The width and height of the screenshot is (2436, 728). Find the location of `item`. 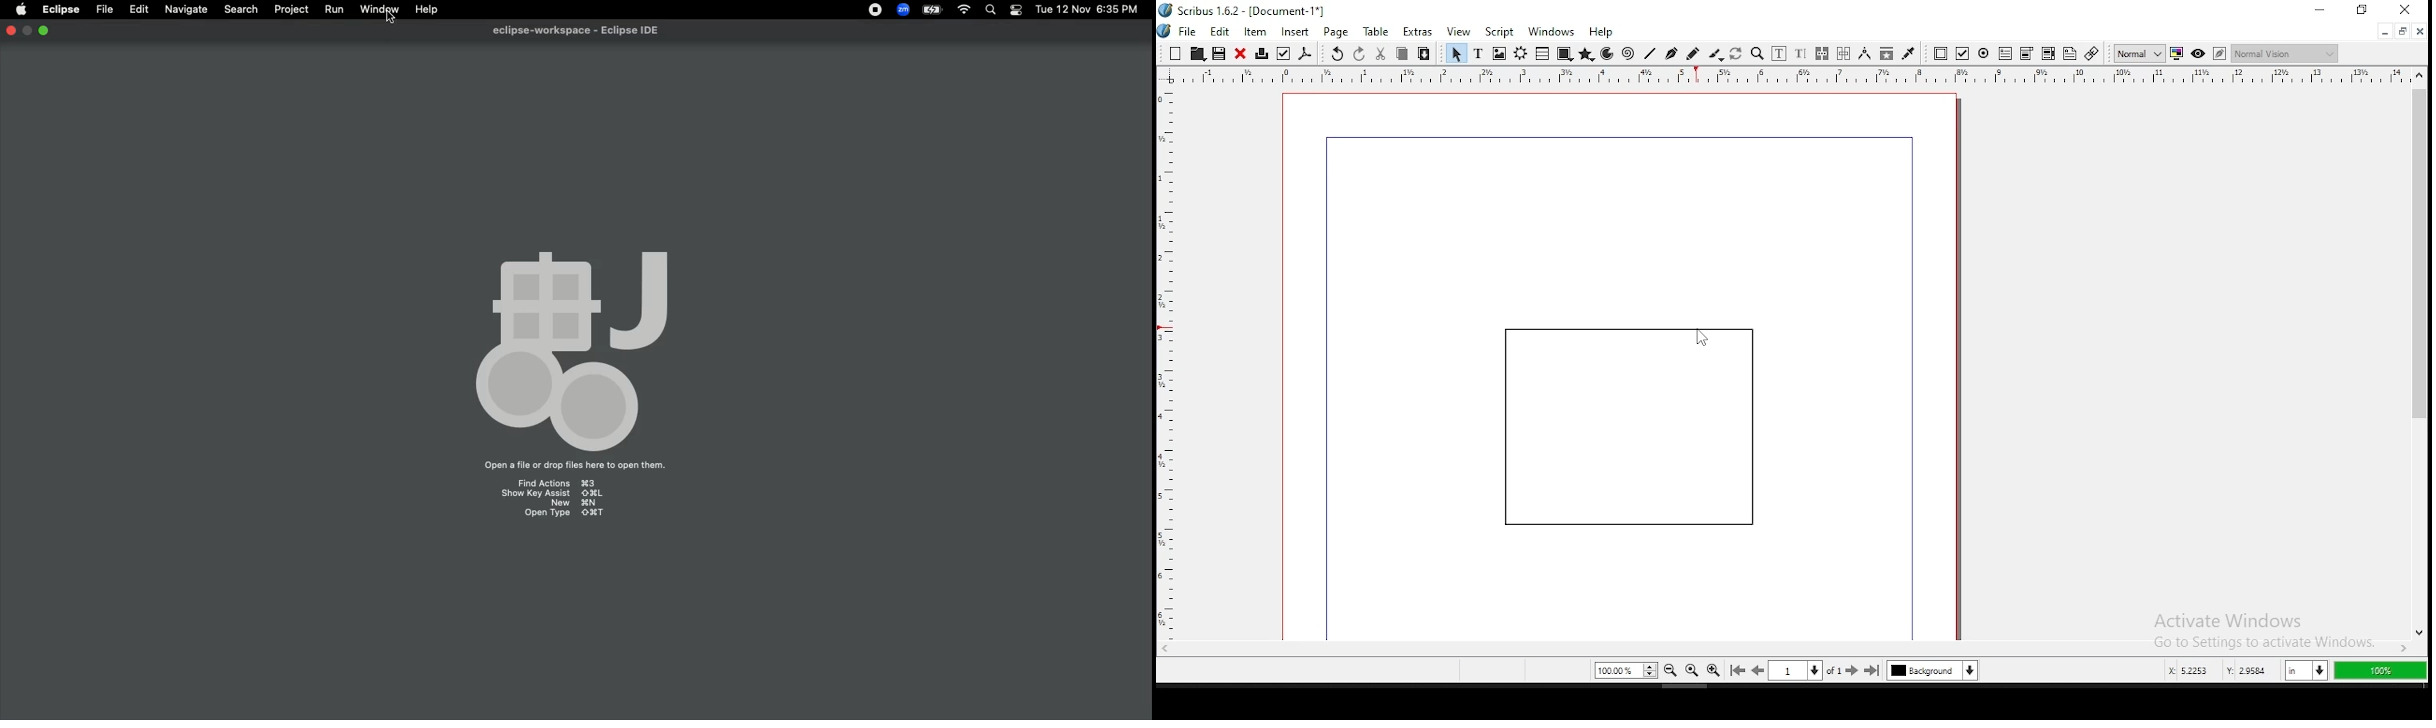

item is located at coordinates (1255, 31).